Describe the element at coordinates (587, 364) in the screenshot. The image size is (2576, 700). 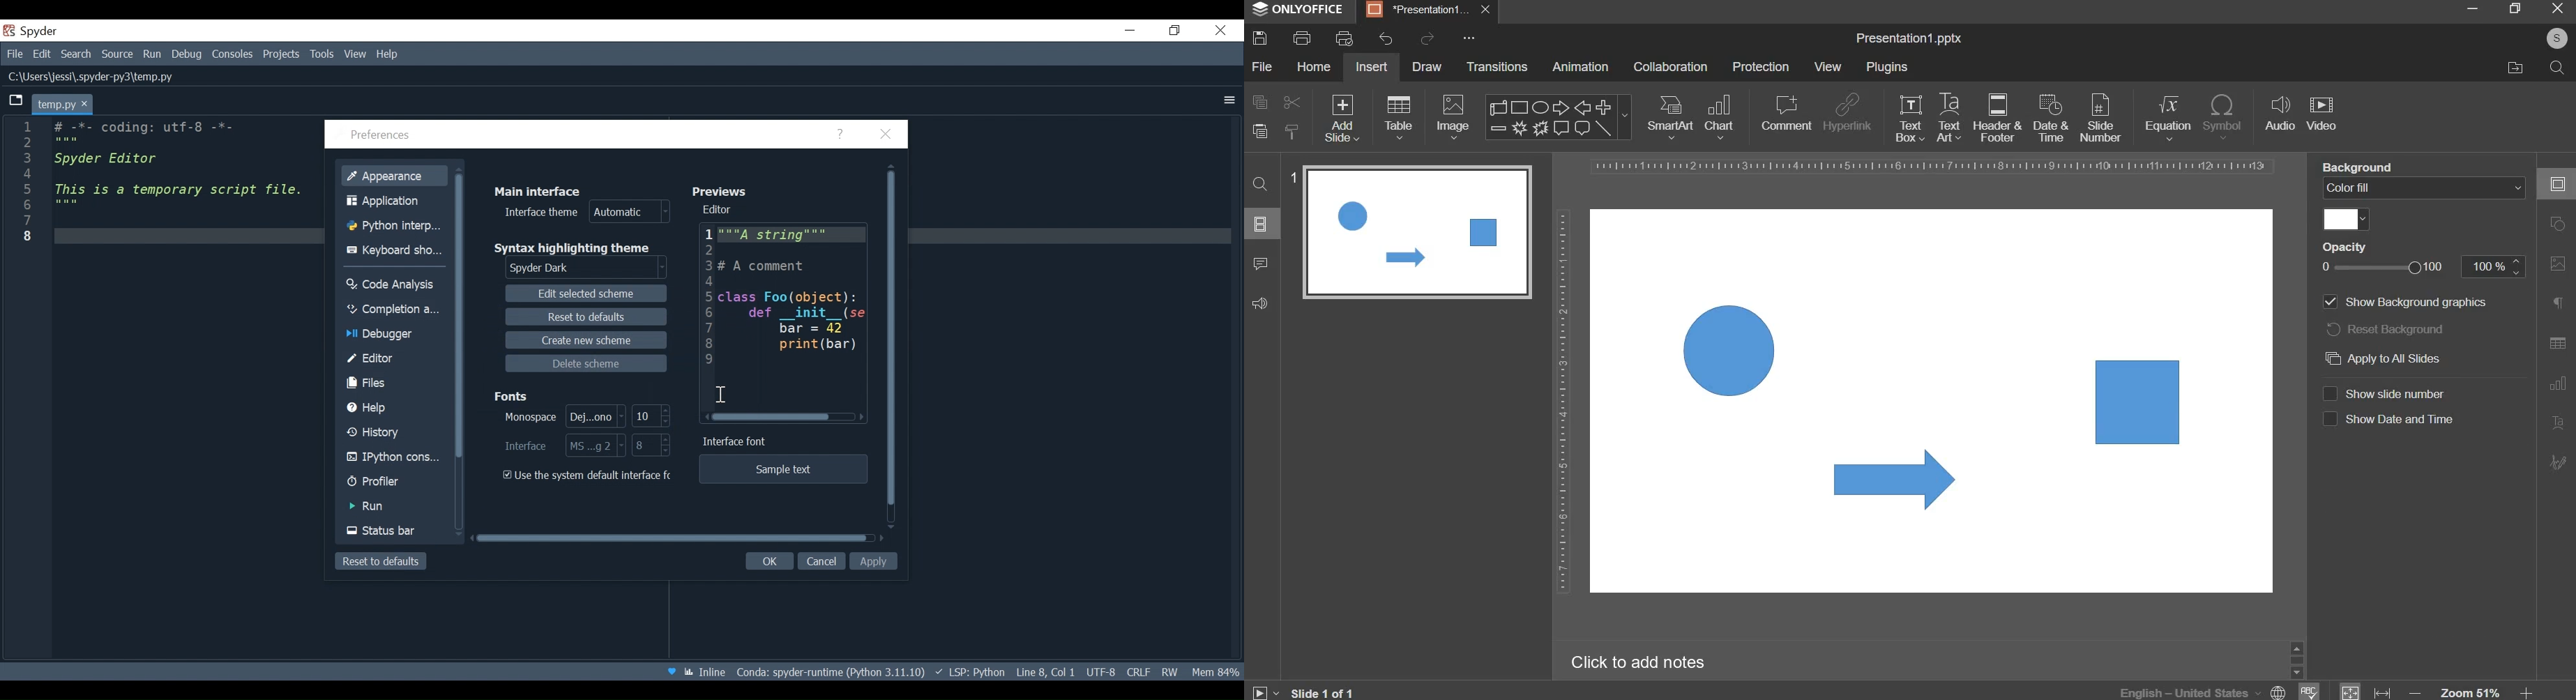
I see `Delete scheme` at that location.